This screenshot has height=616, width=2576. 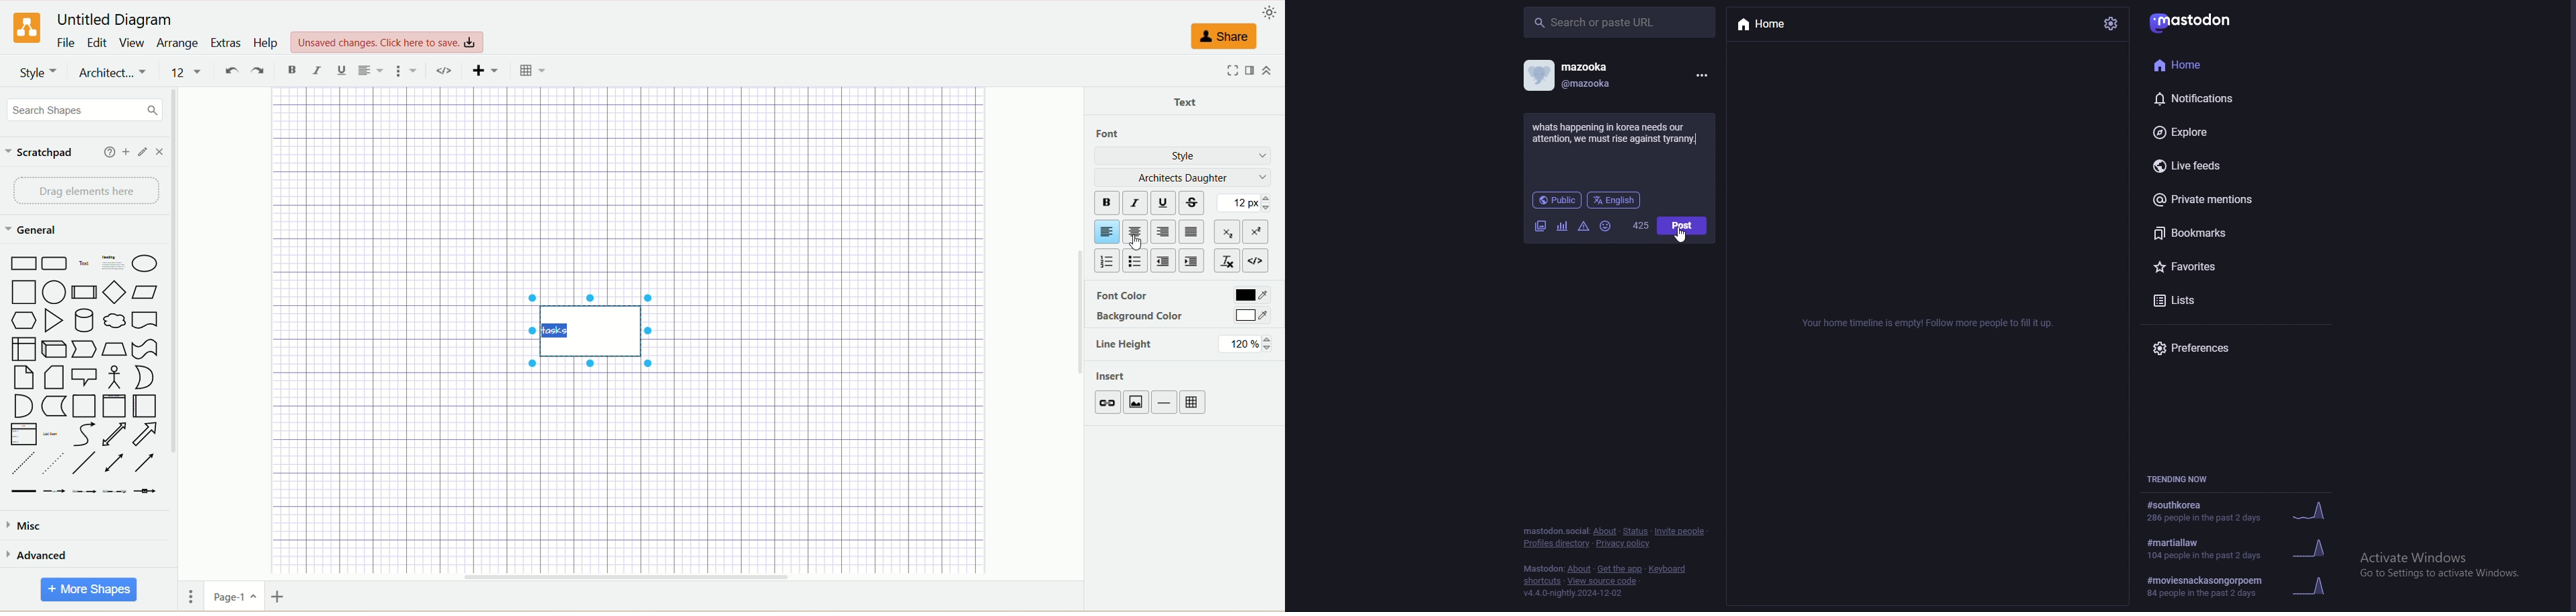 I want to click on Page, so click(x=25, y=378).